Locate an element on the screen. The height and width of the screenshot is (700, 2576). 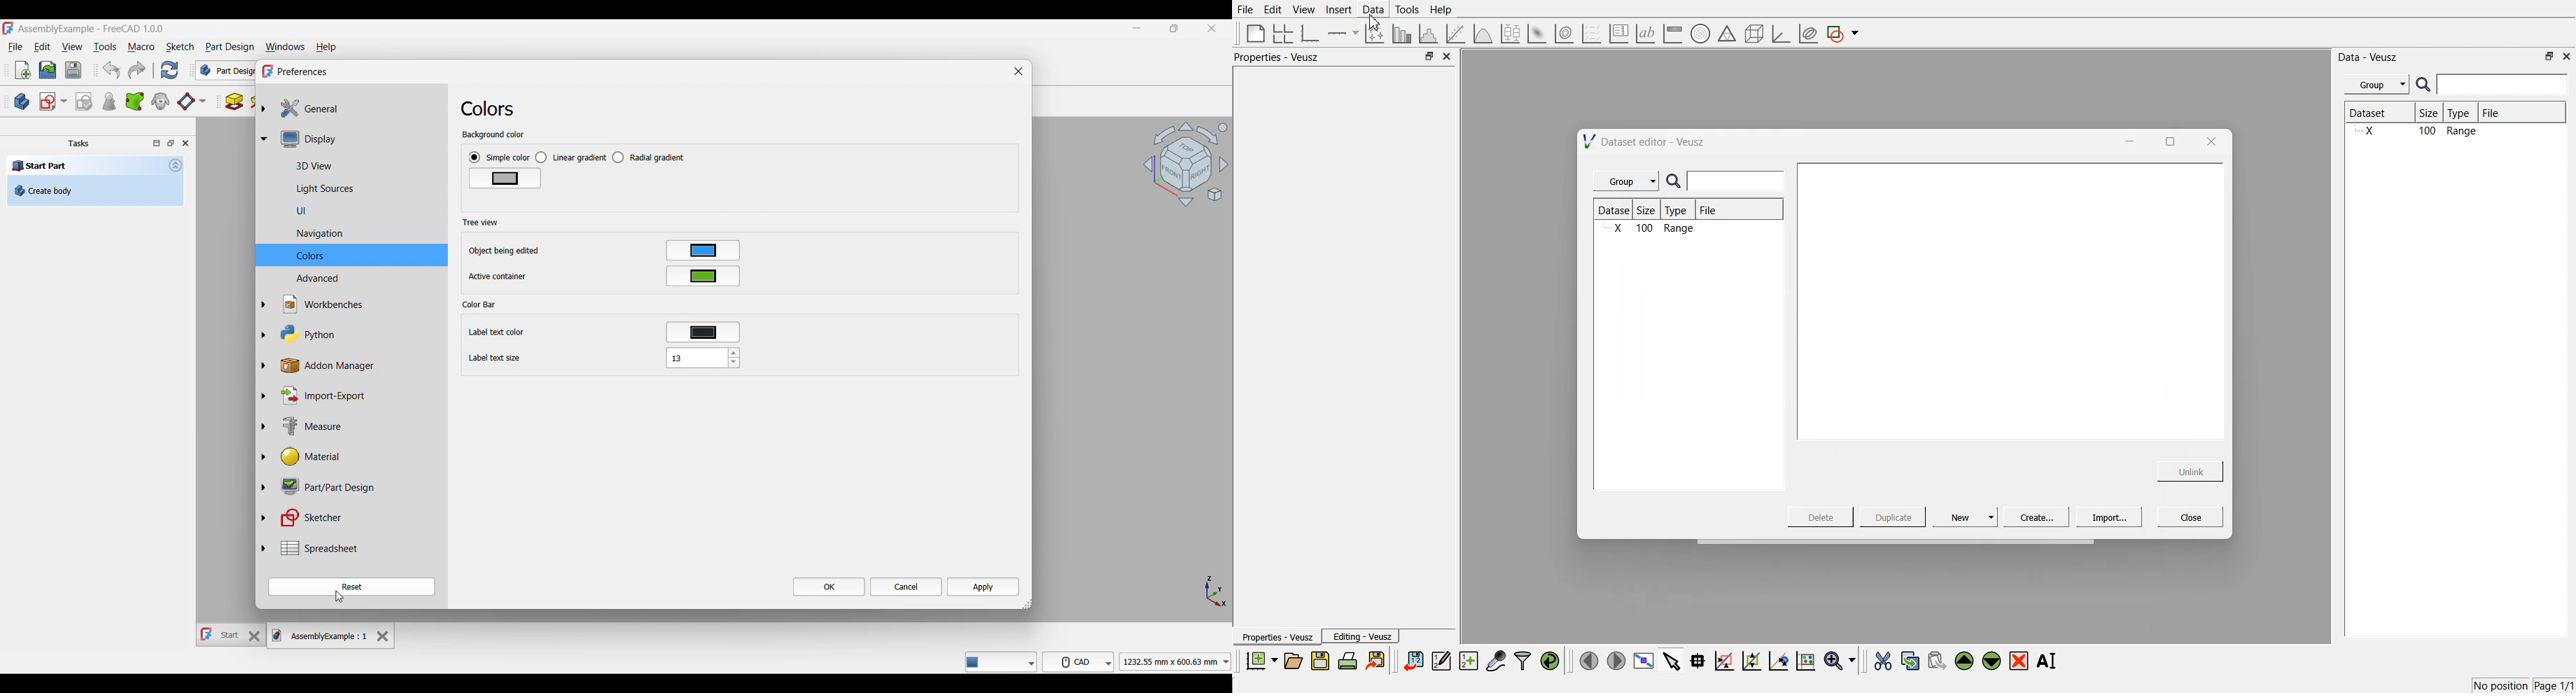
Start - name of other tab is located at coordinates (221, 635).